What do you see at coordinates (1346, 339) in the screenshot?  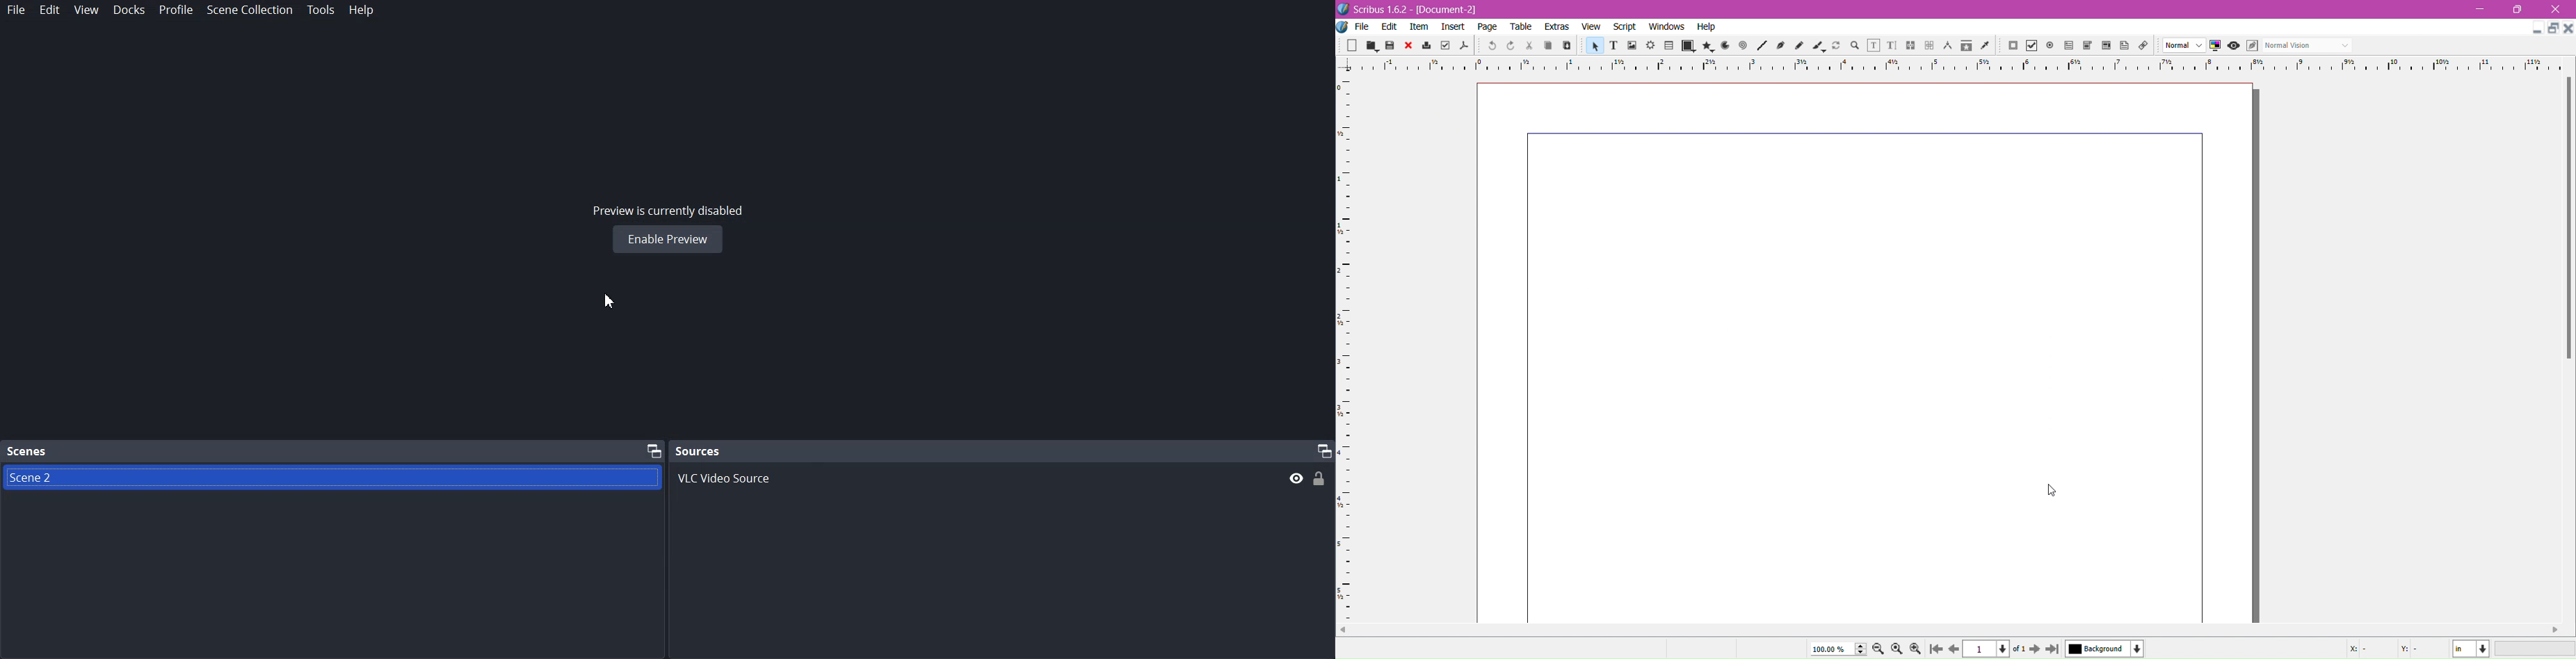 I see `Left scale` at bounding box center [1346, 339].